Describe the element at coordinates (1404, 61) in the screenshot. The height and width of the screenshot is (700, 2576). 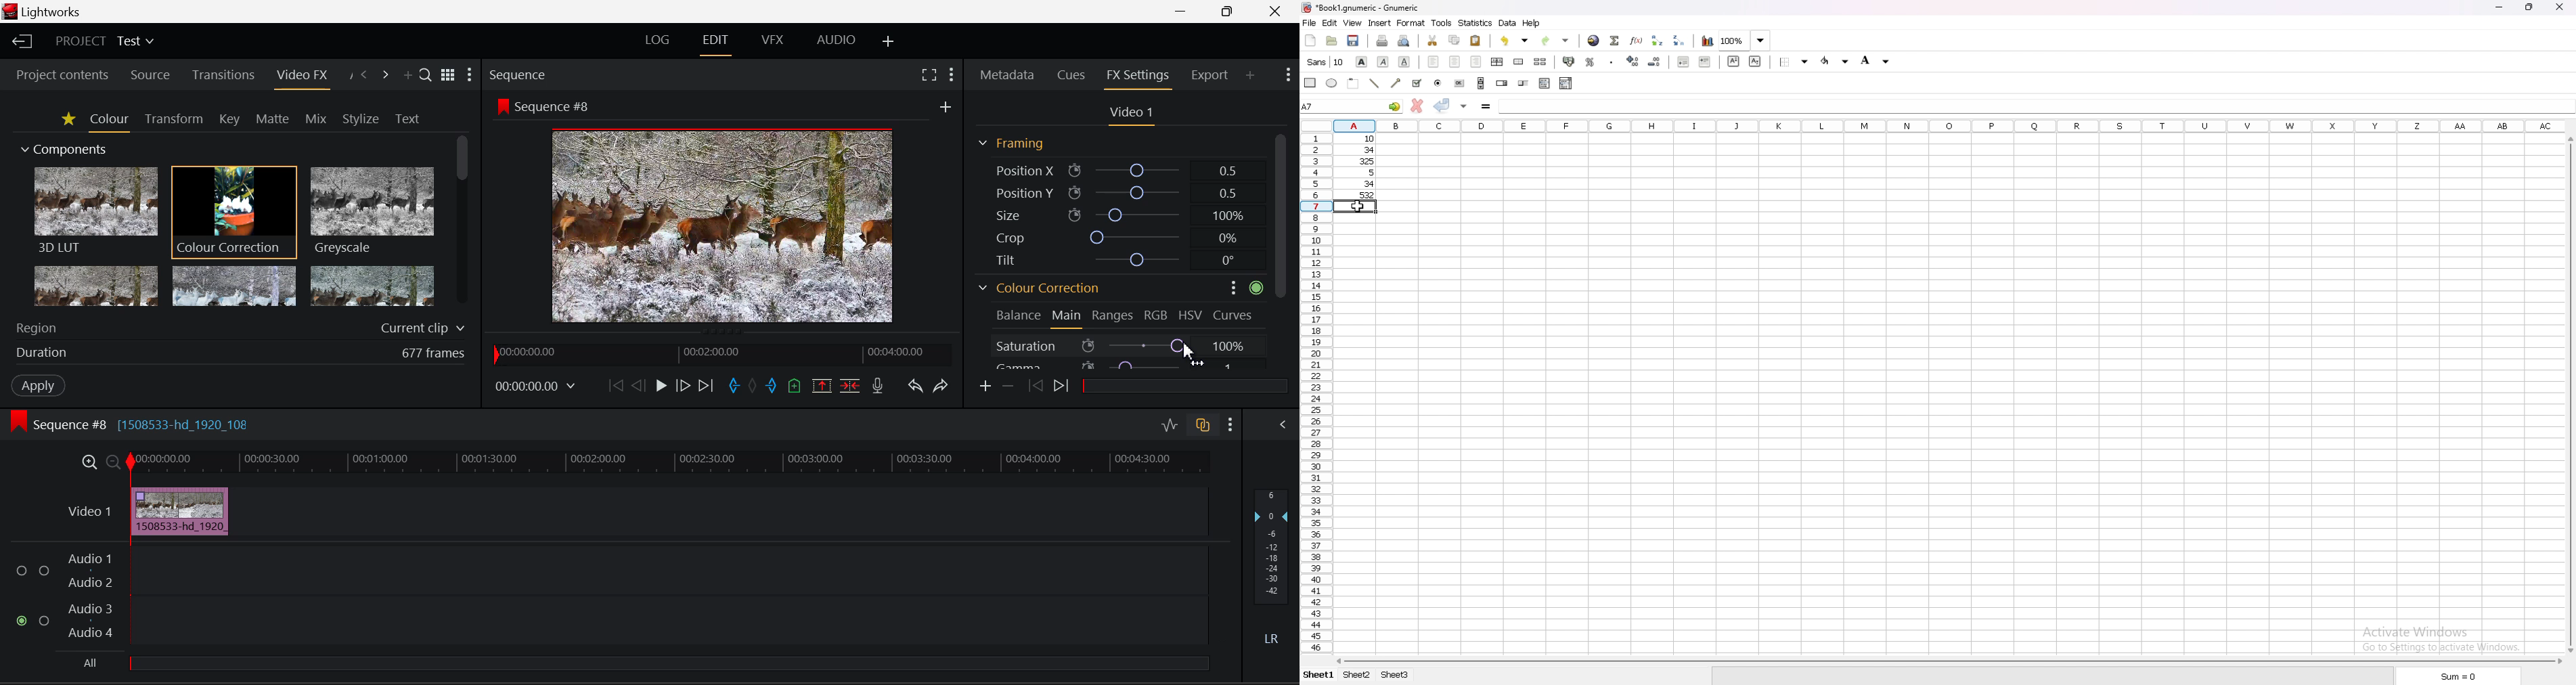
I see `underline` at that location.